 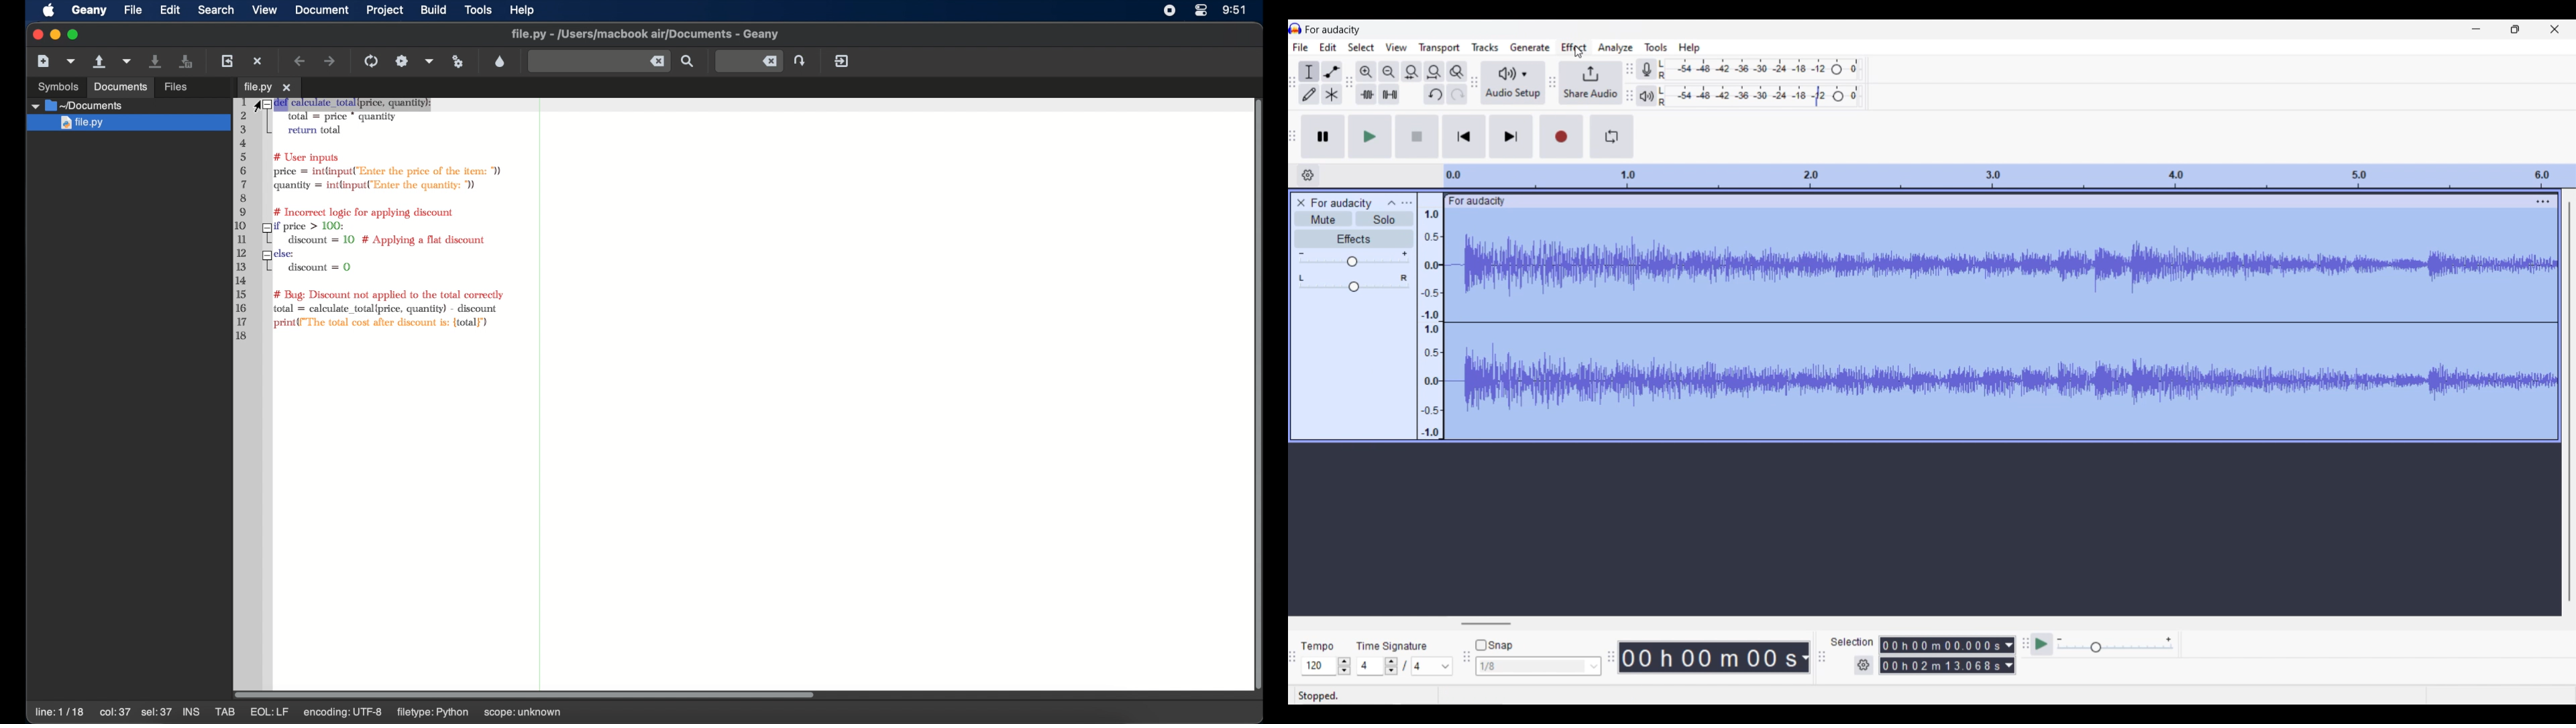 I want to click on compile the current file, so click(x=371, y=61).